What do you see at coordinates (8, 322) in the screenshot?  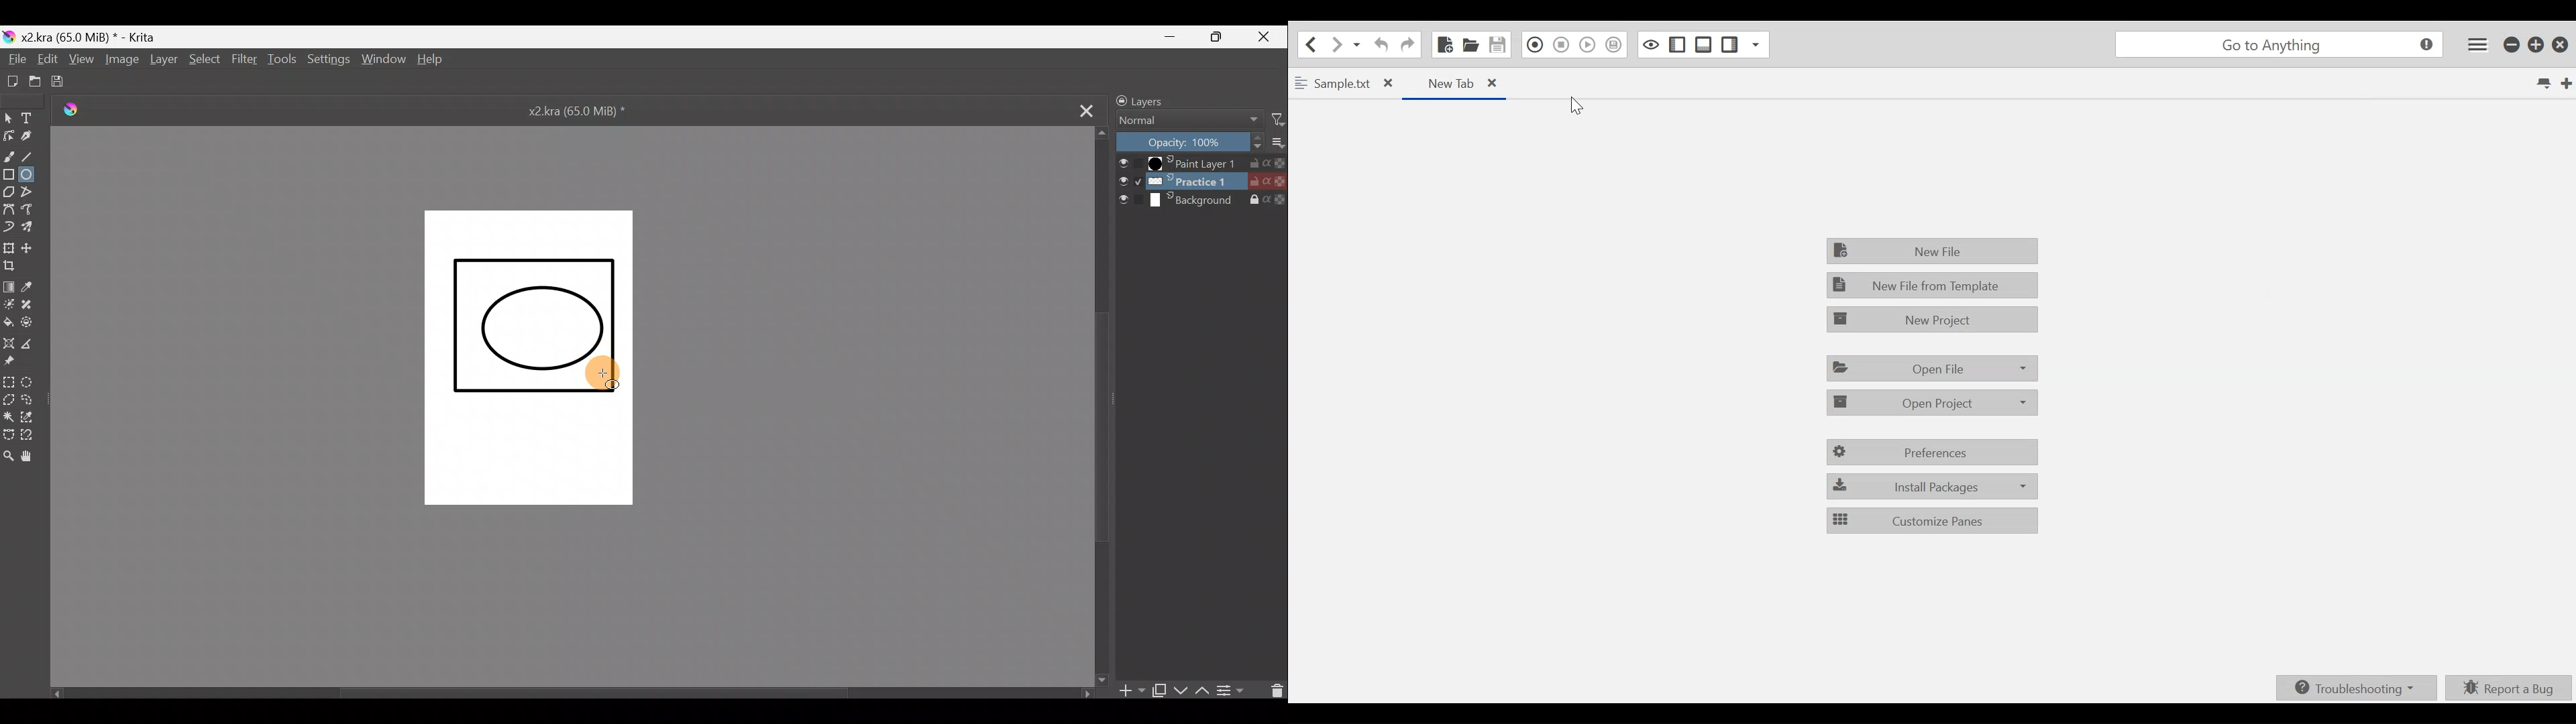 I see `Fill a contiguous area of colour with colour/fill a selection` at bounding box center [8, 322].